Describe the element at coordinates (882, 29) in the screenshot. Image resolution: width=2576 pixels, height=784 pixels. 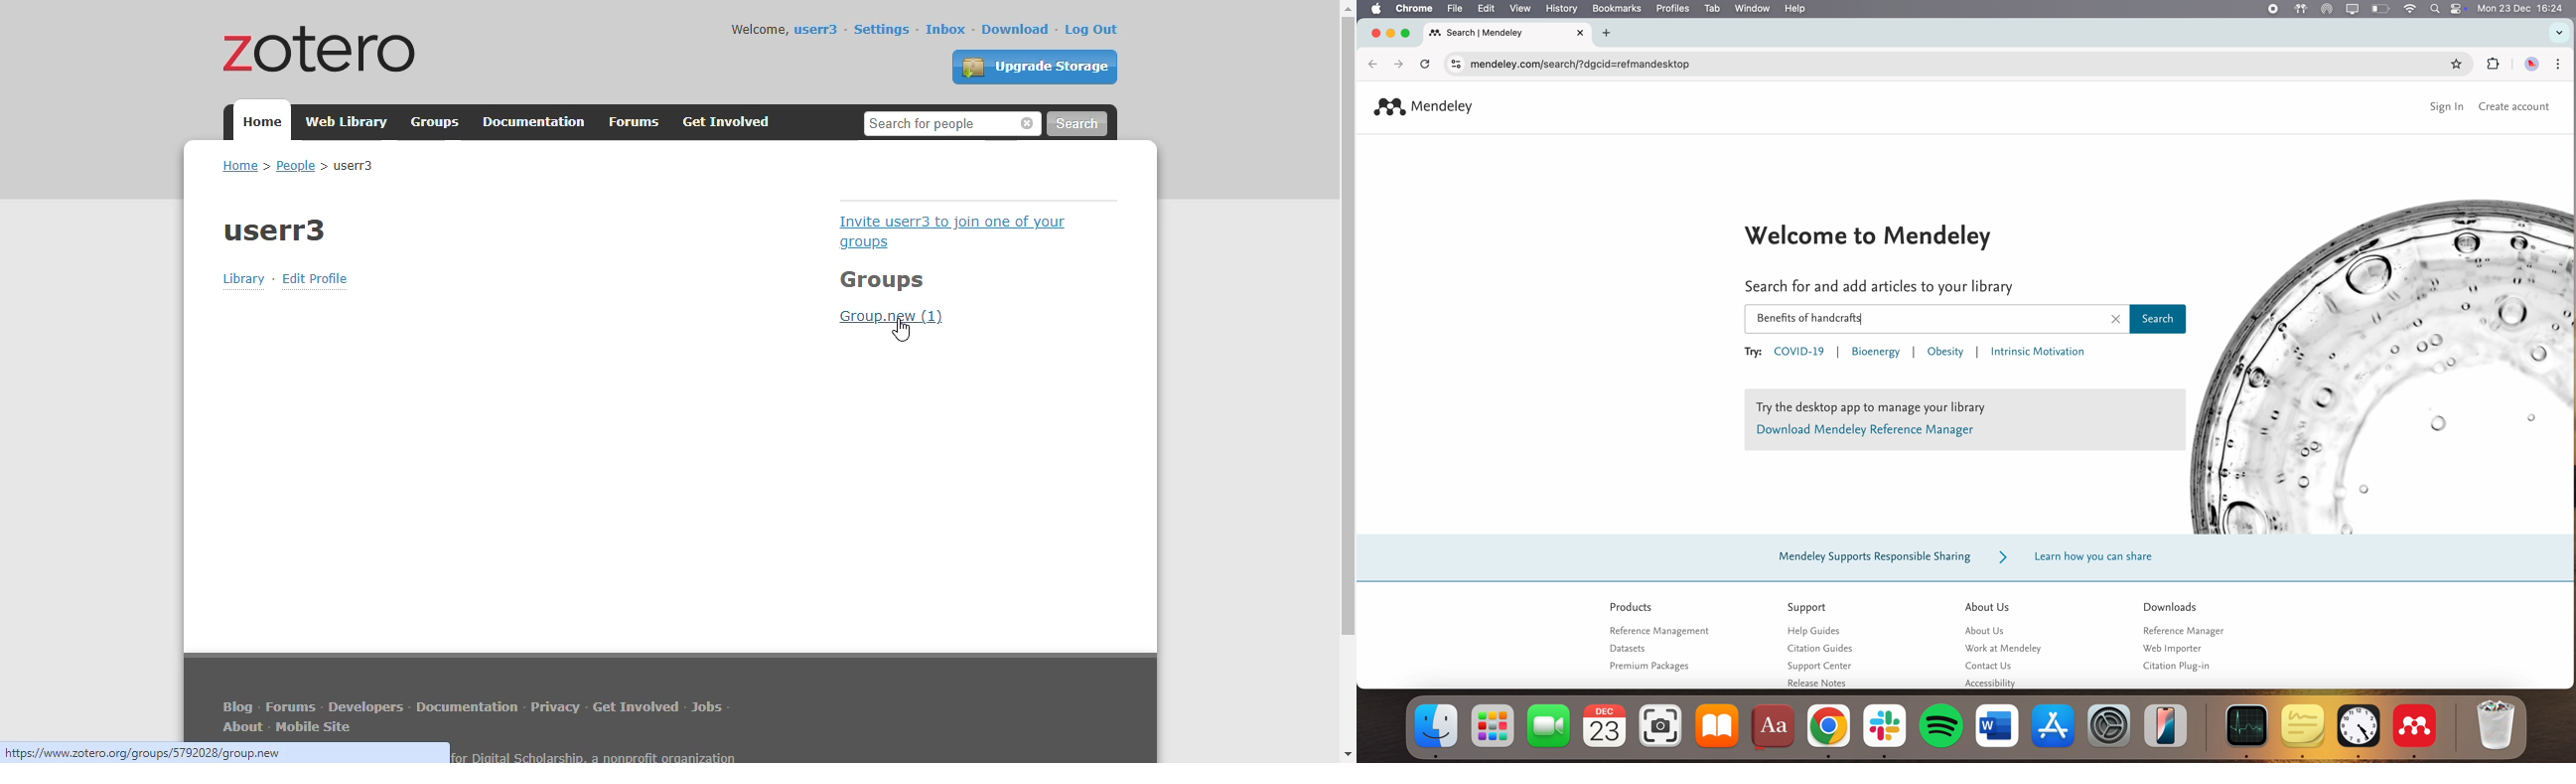
I see `settings` at that location.